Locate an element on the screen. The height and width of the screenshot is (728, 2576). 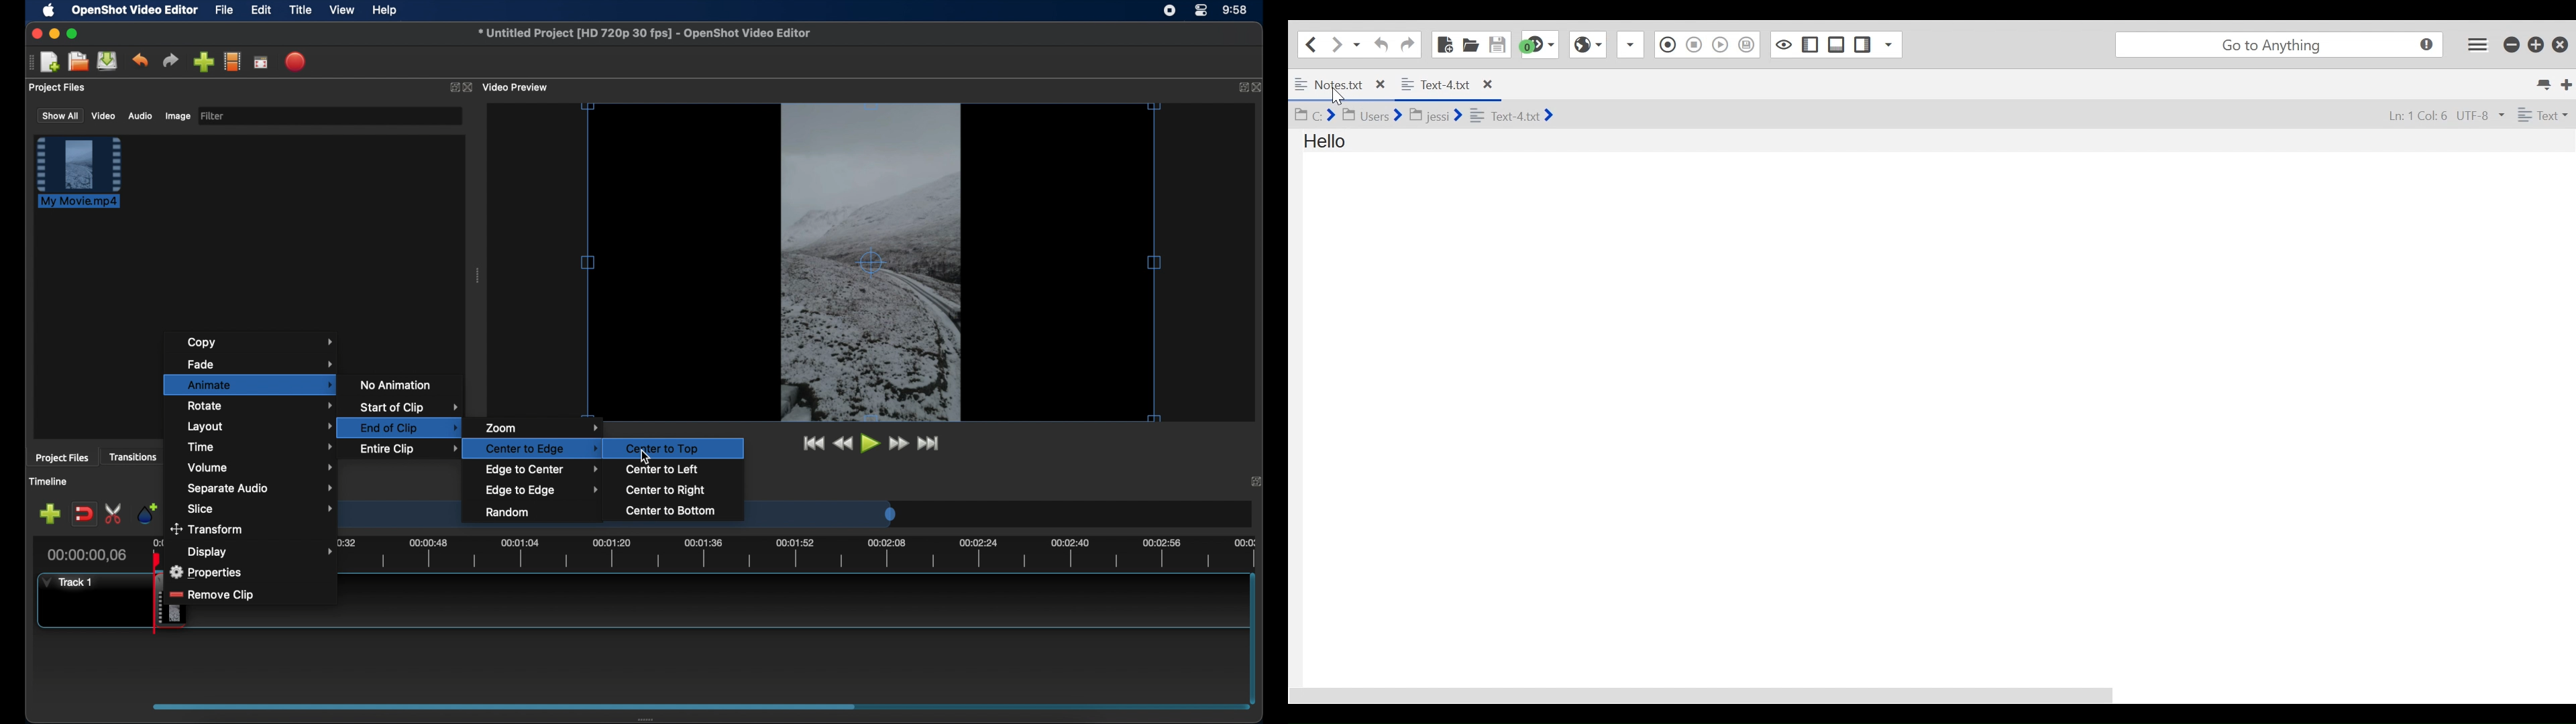
layout menu is located at coordinates (260, 427).